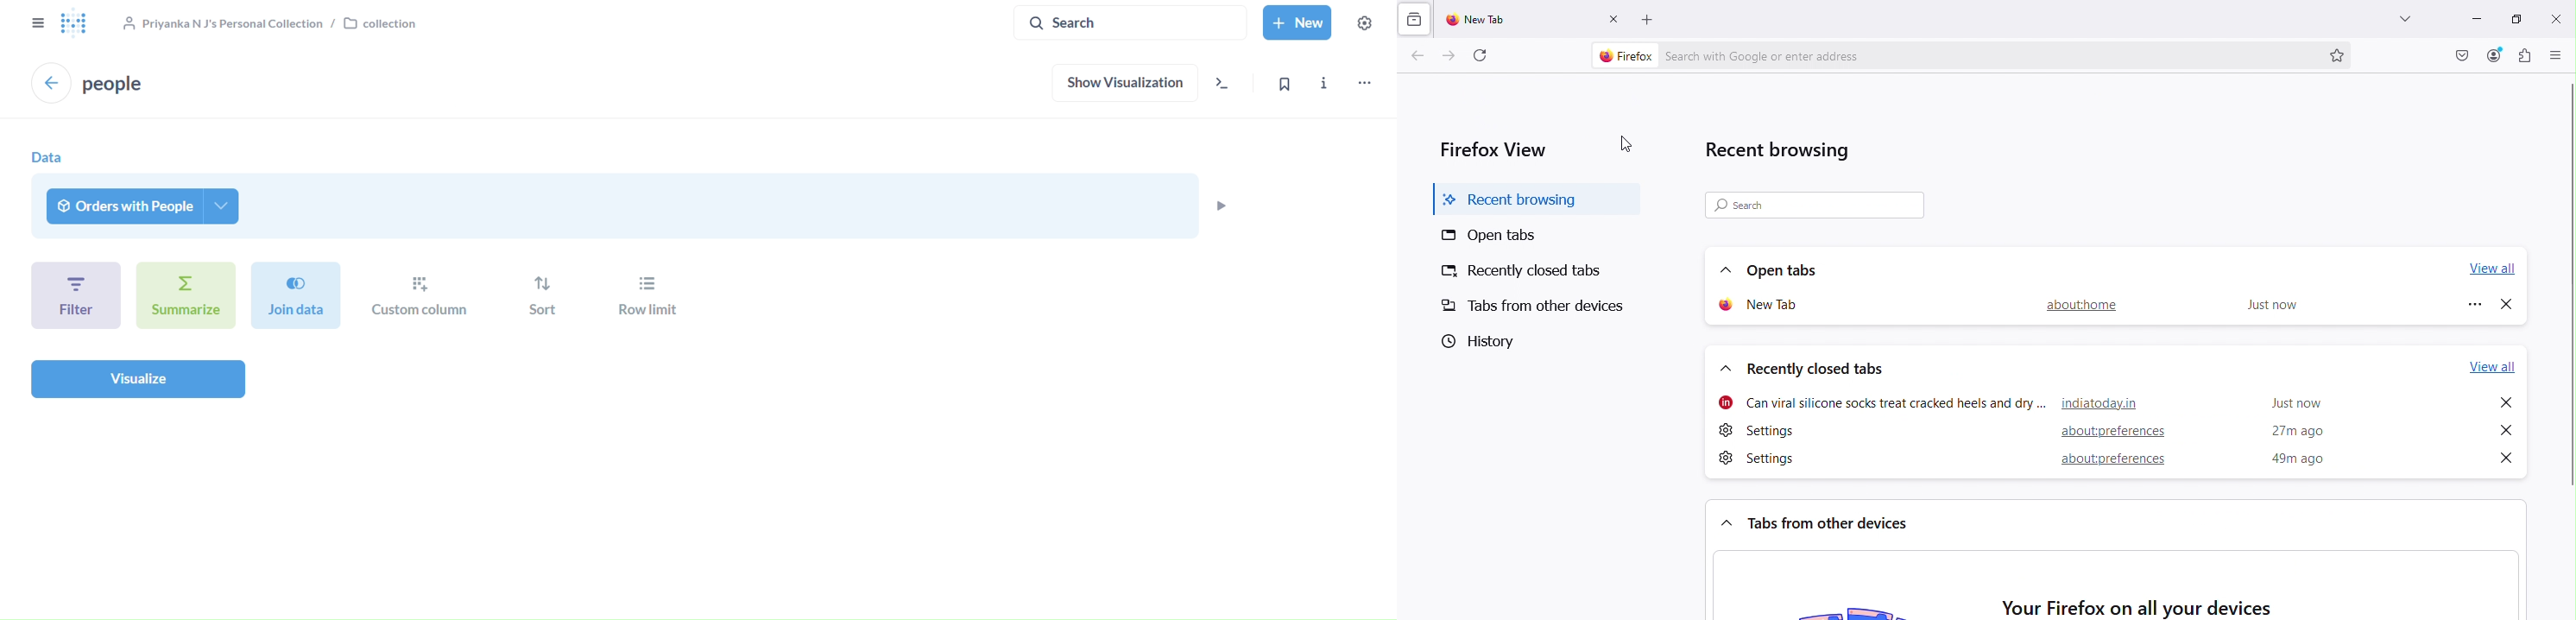  Describe the element at coordinates (1779, 149) in the screenshot. I see `Recent browsing` at that location.